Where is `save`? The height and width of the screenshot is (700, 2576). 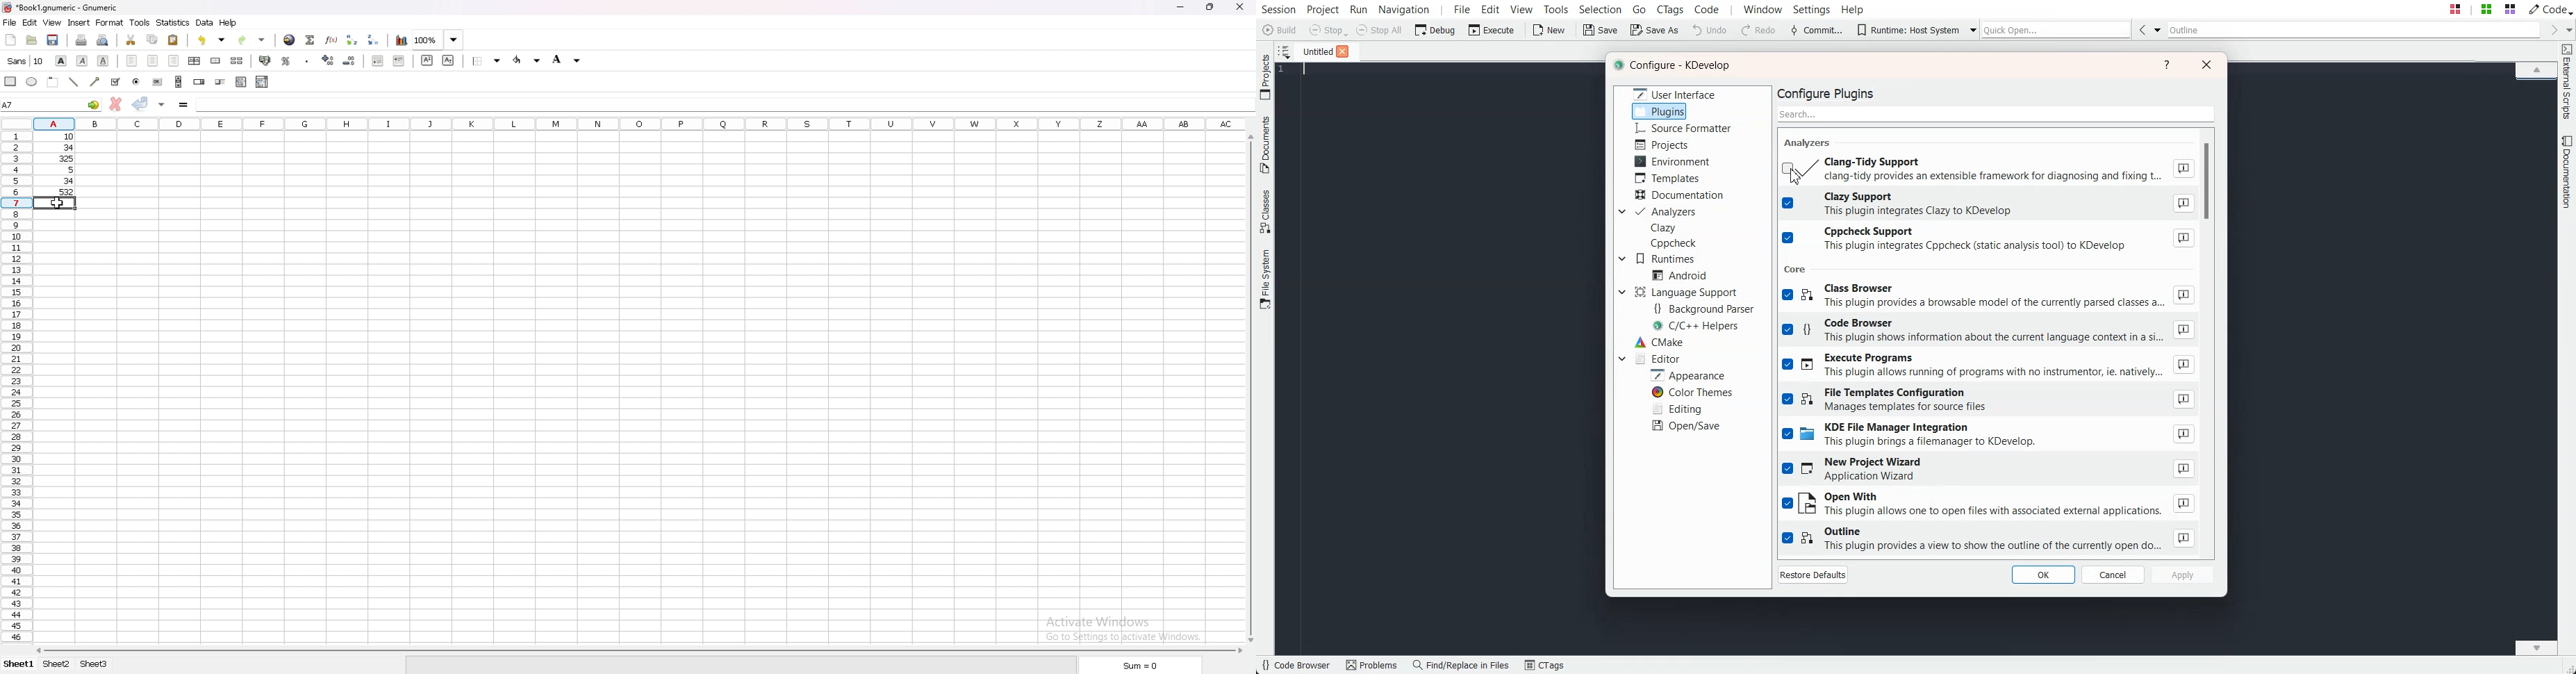 save is located at coordinates (54, 40).